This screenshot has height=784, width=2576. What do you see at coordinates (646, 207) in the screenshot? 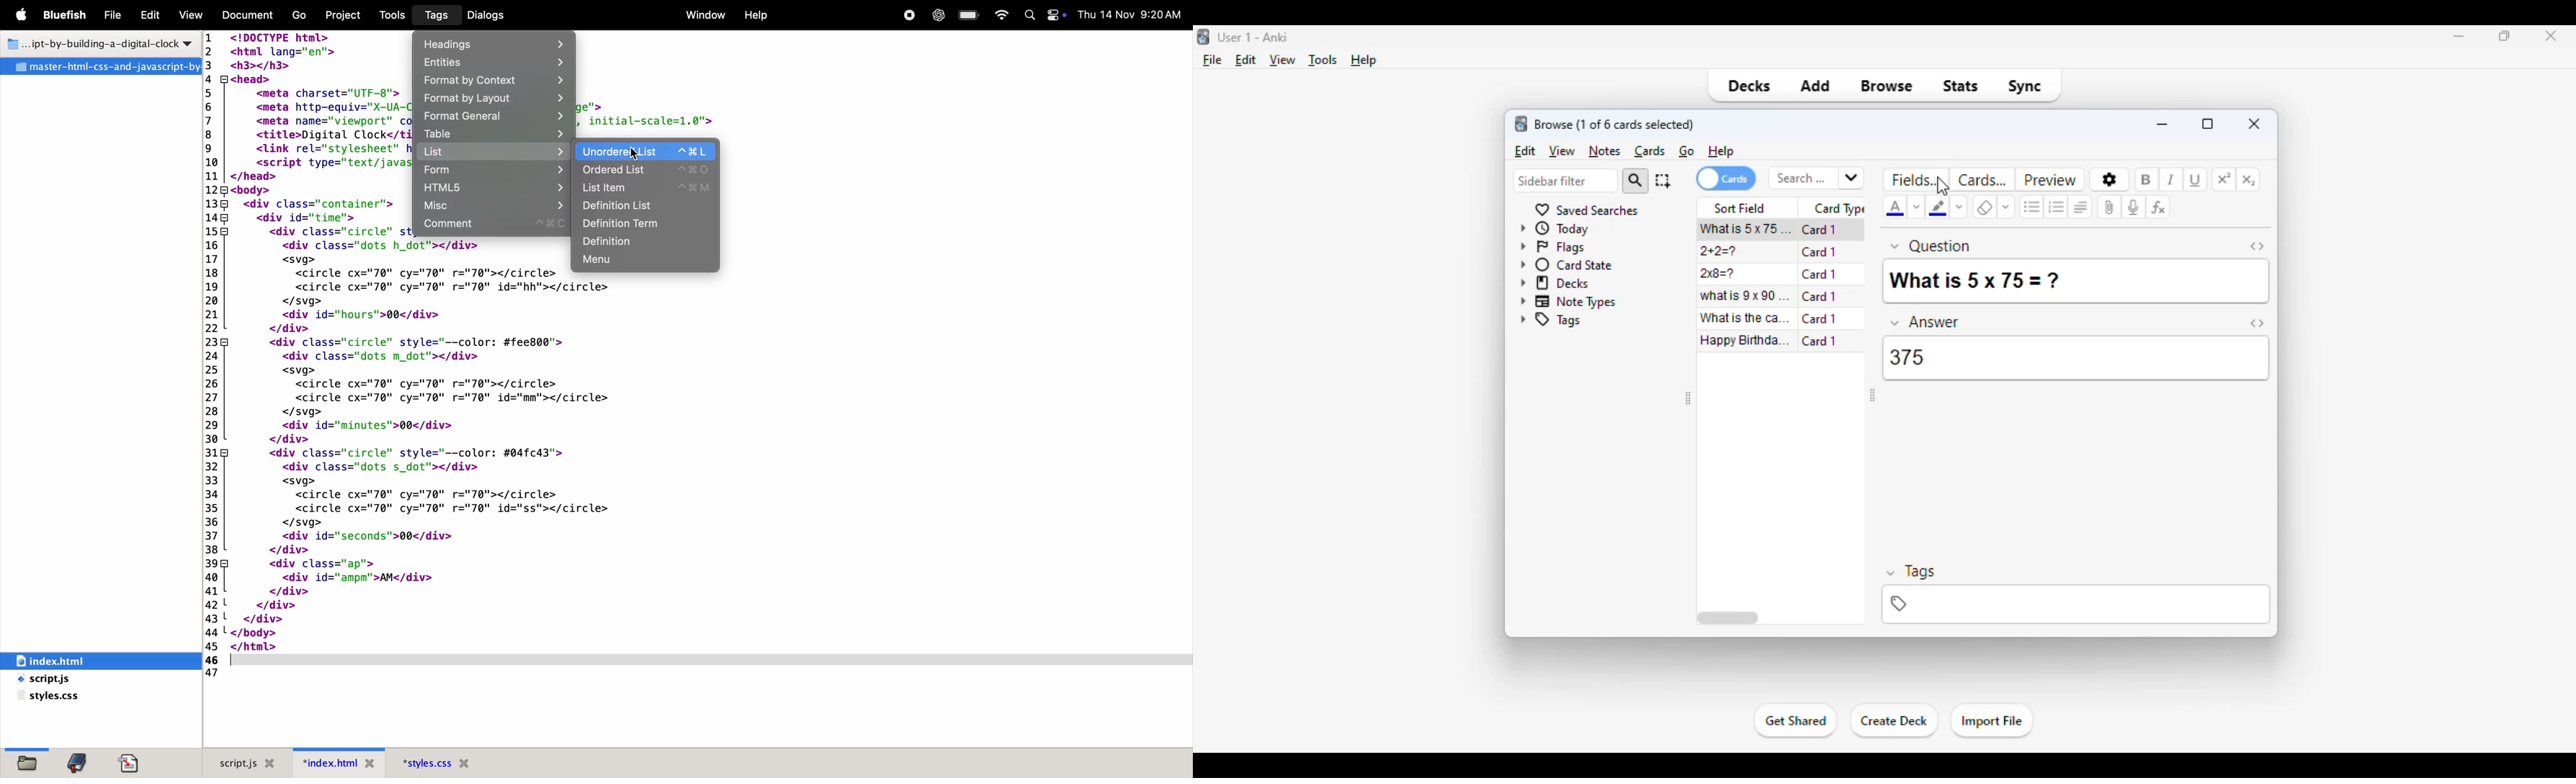
I see `Defination` at bounding box center [646, 207].